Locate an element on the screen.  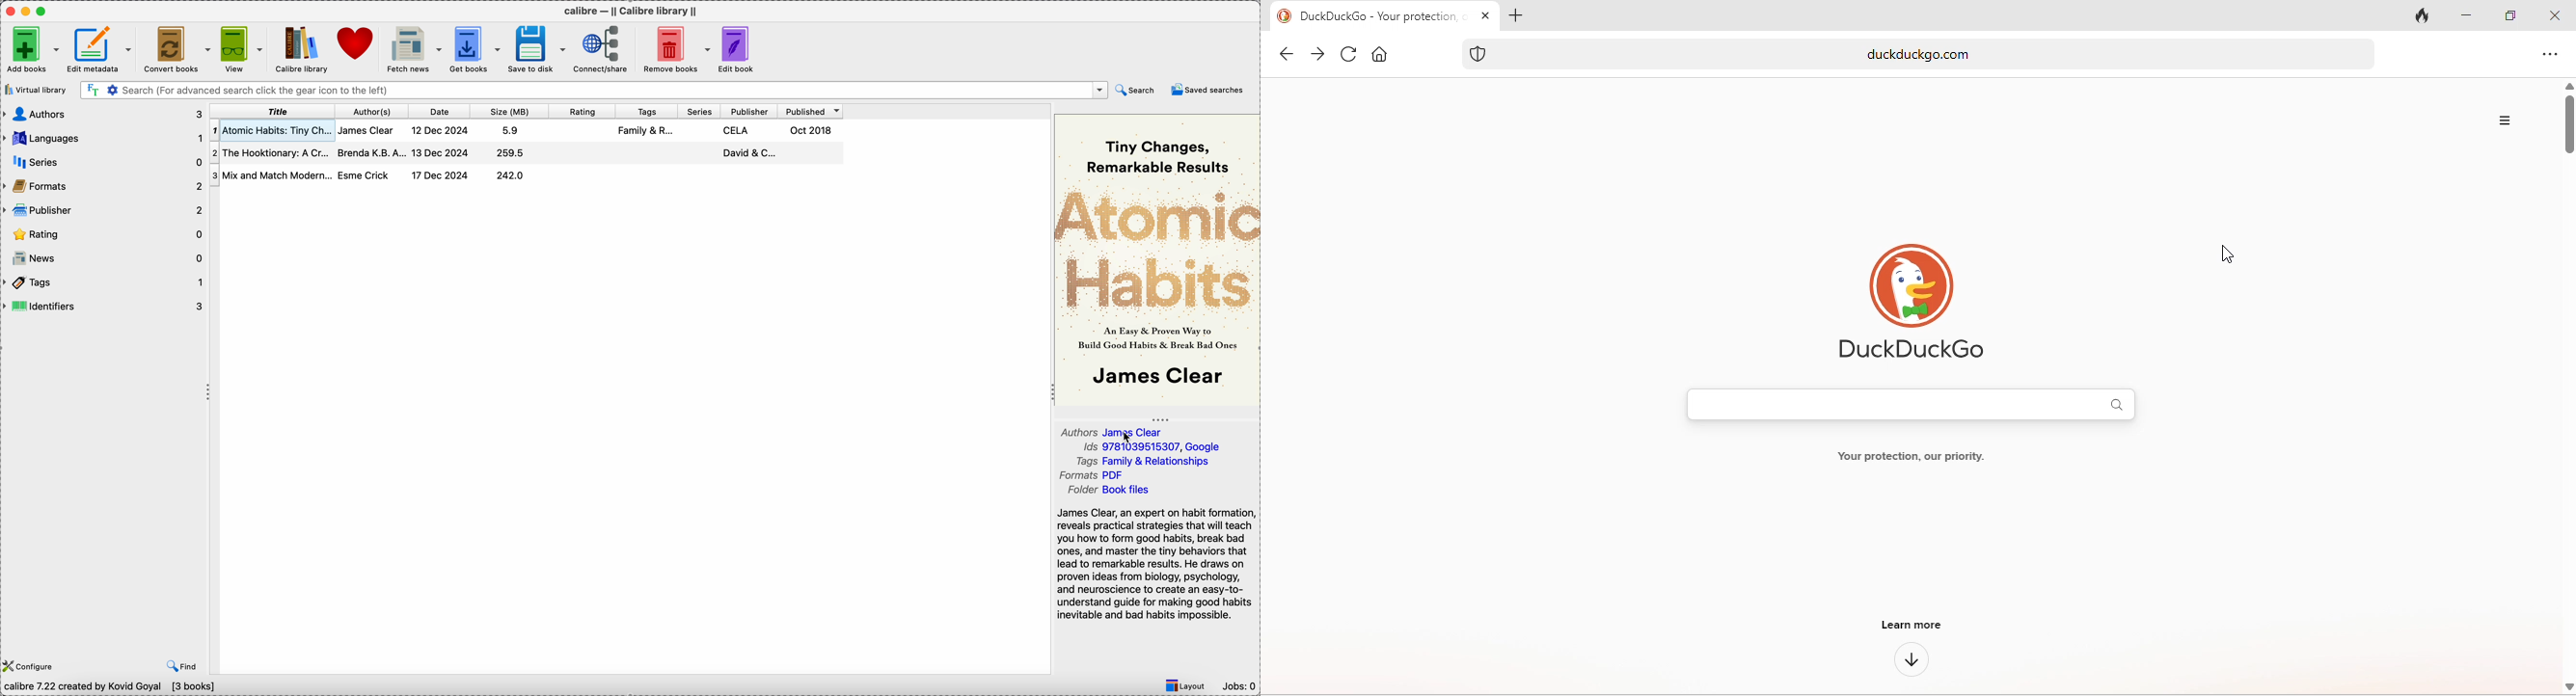
search bar is located at coordinates (593, 90).